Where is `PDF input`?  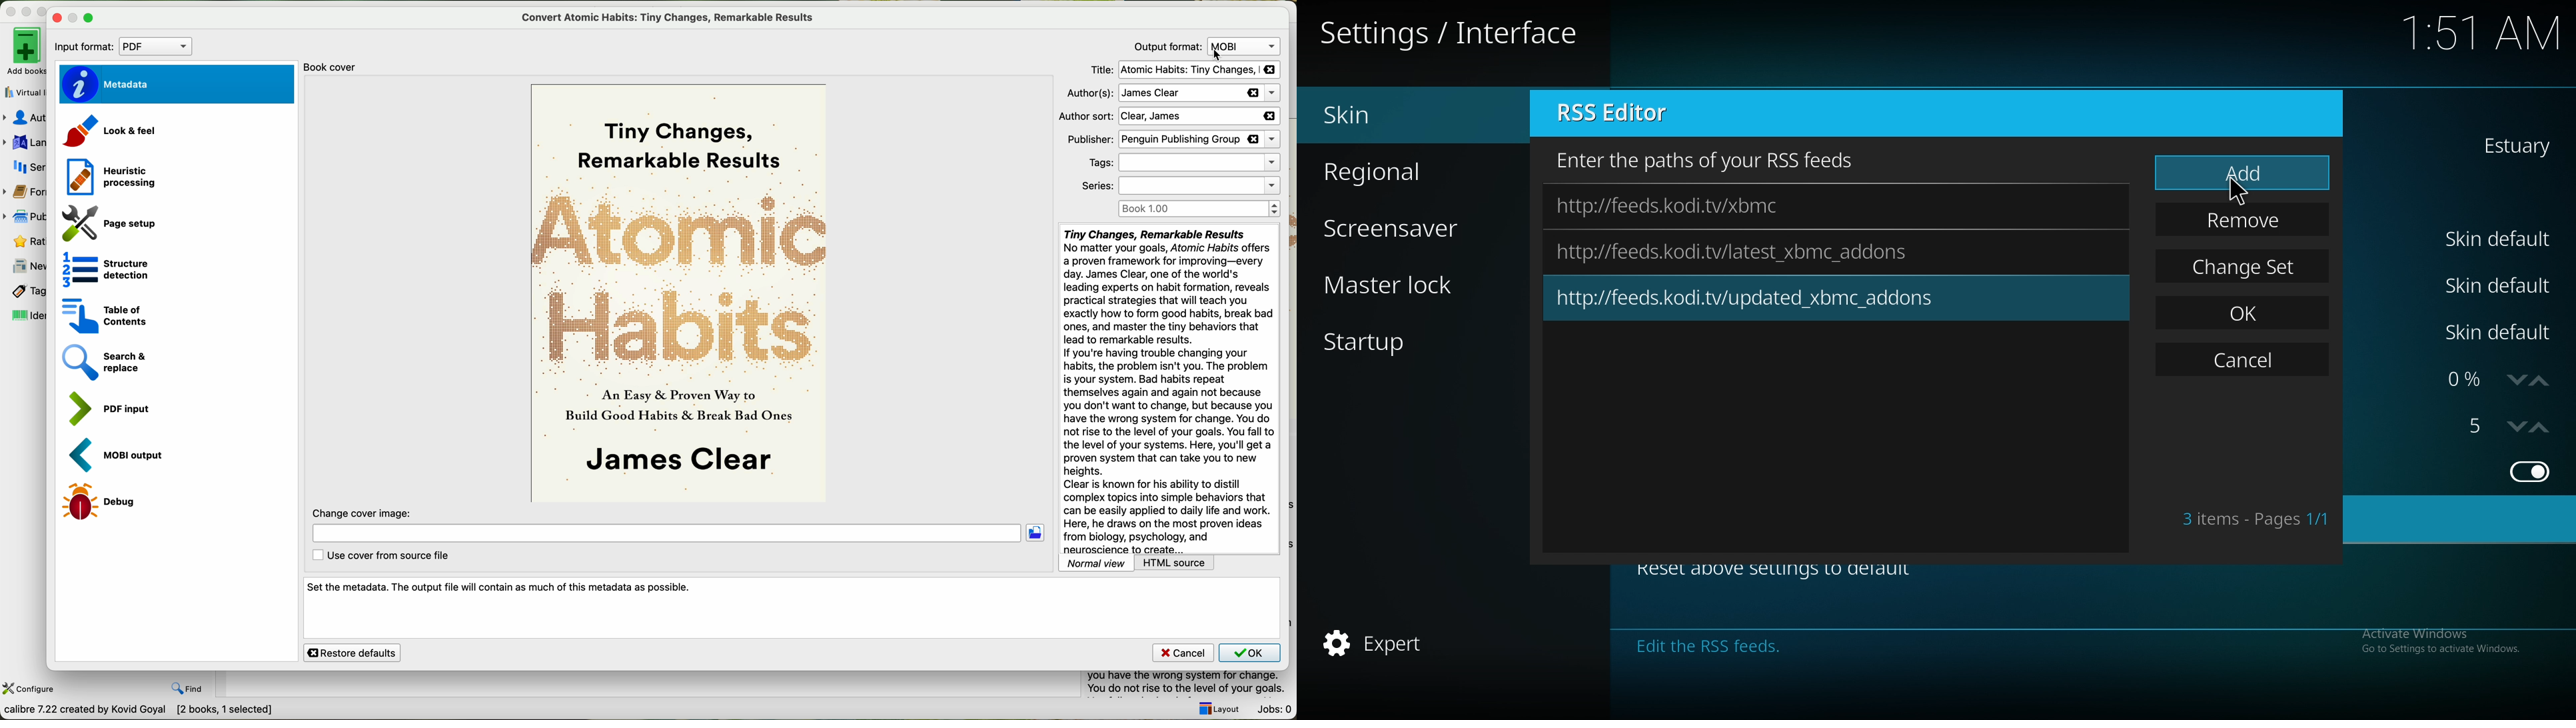
PDF input is located at coordinates (107, 407).